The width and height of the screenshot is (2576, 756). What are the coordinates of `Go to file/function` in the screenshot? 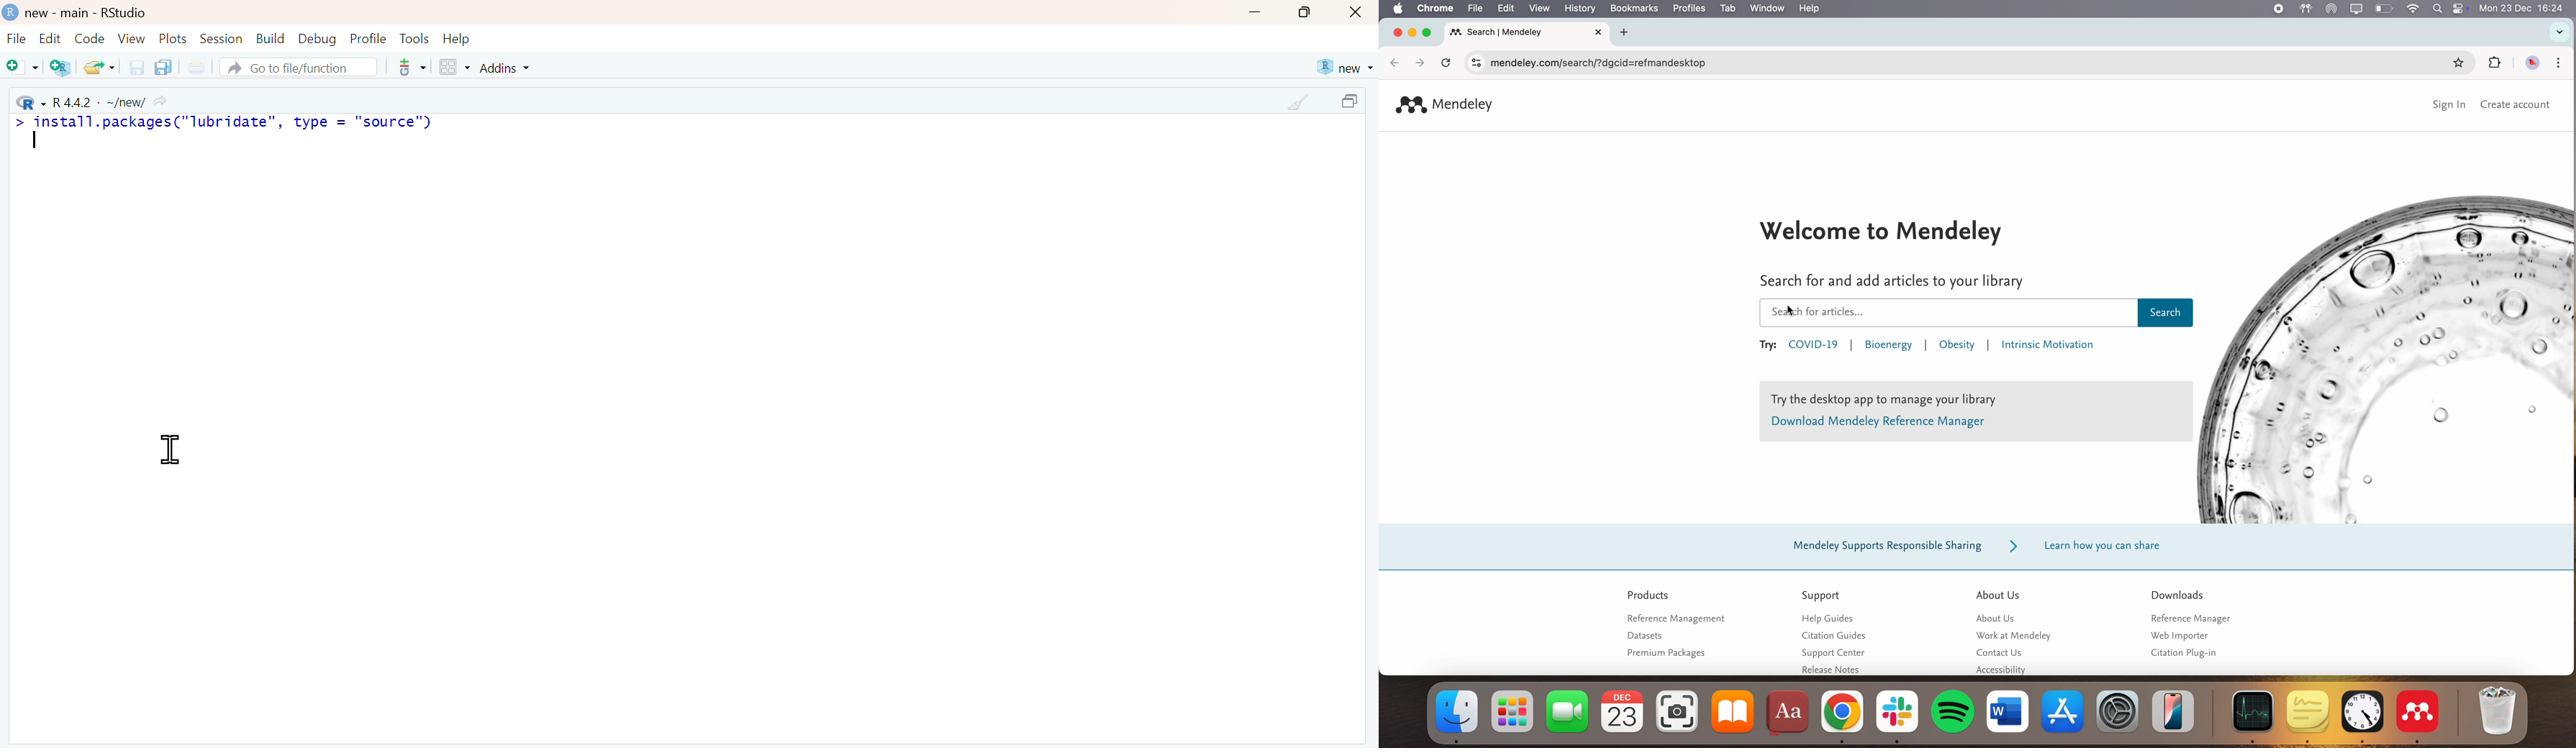 It's located at (297, 67).